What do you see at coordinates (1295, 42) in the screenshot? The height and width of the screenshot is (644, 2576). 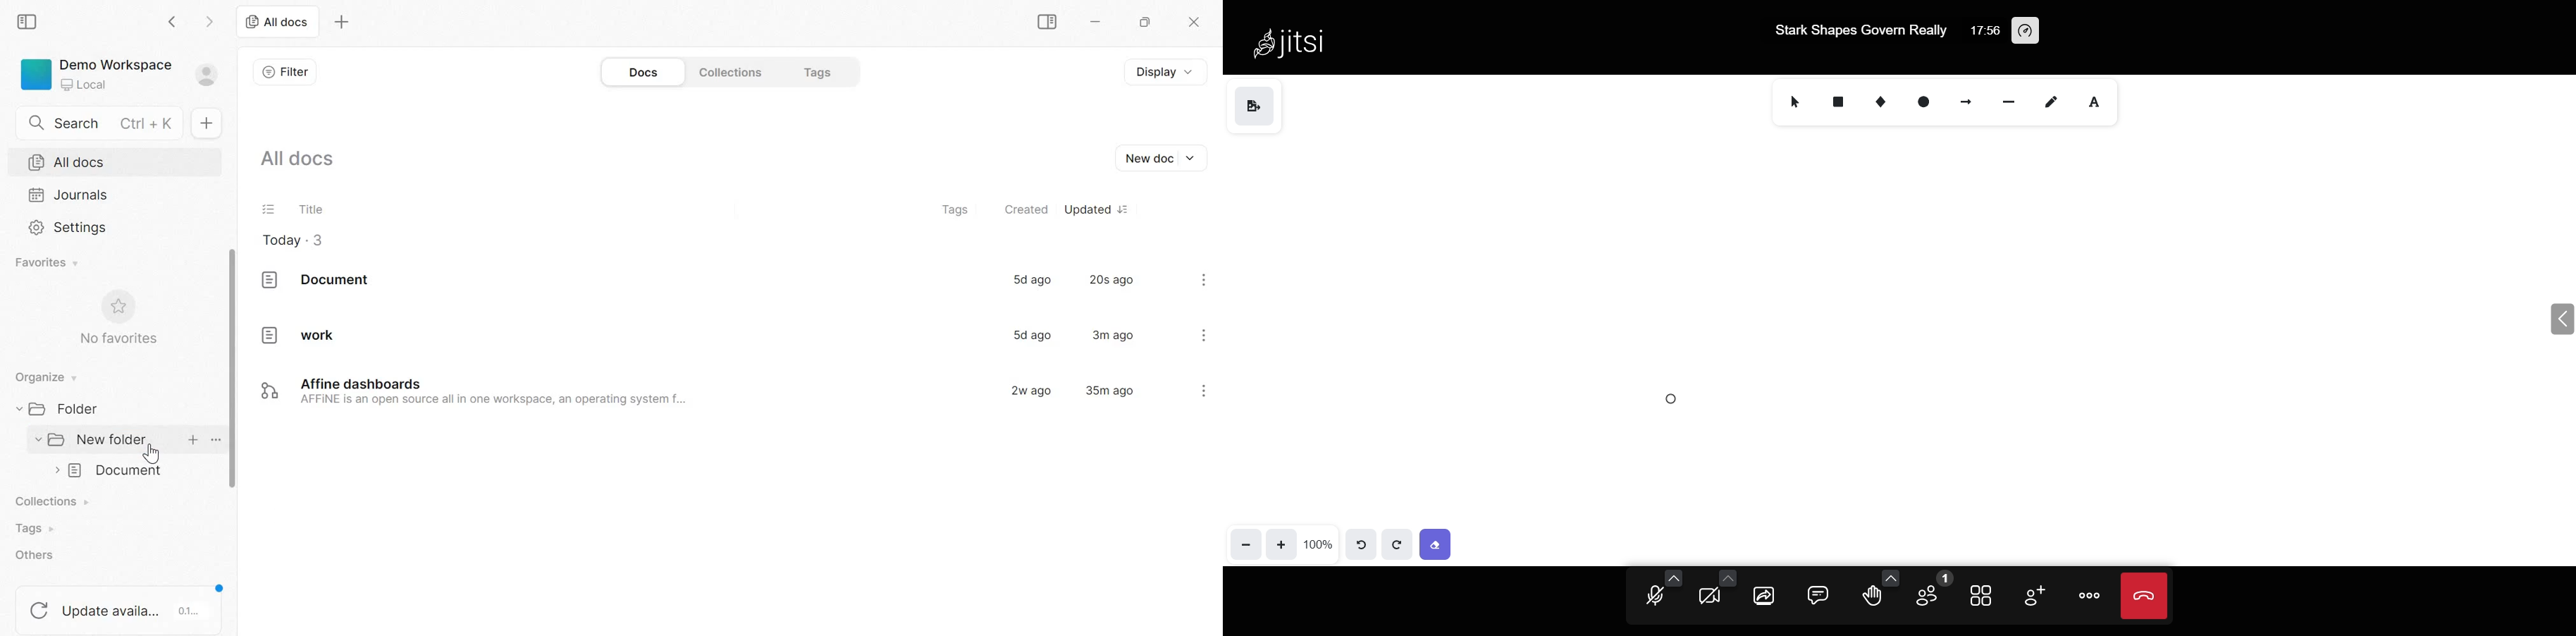 I see `Jitsi` at bounding box center [1295, 42].